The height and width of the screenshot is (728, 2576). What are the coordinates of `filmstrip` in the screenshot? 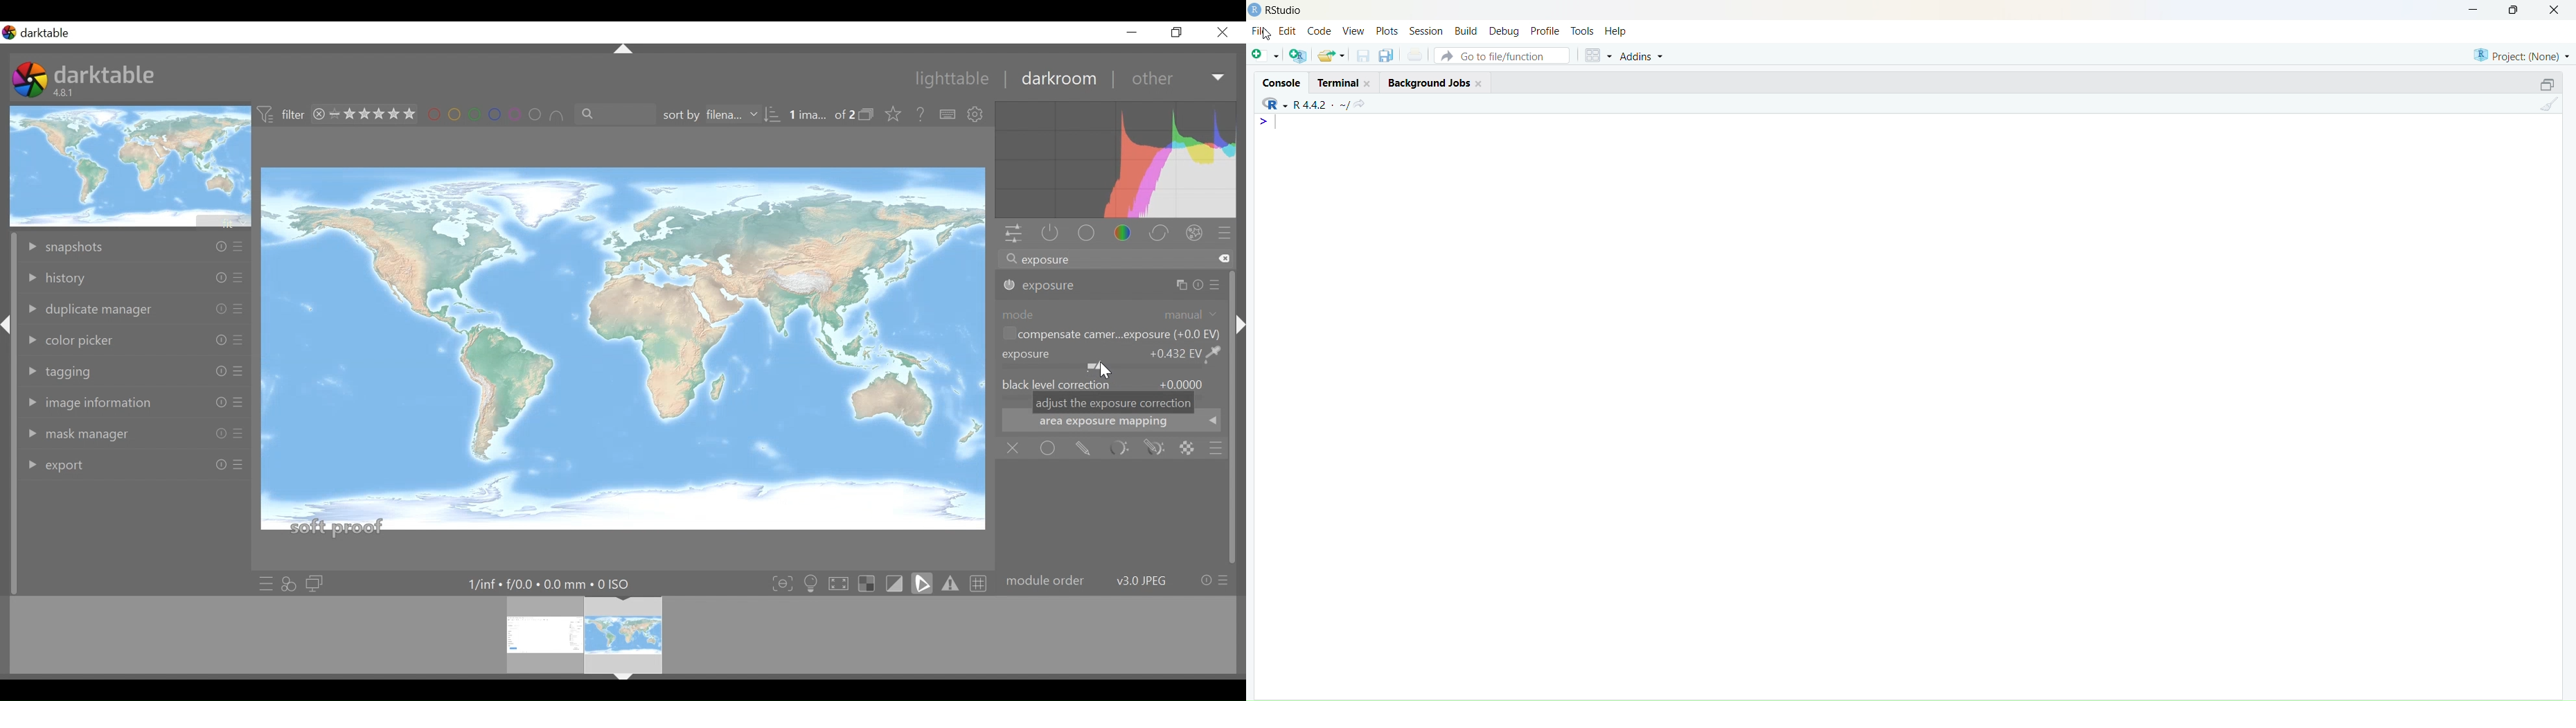 It's located at (619, 634).